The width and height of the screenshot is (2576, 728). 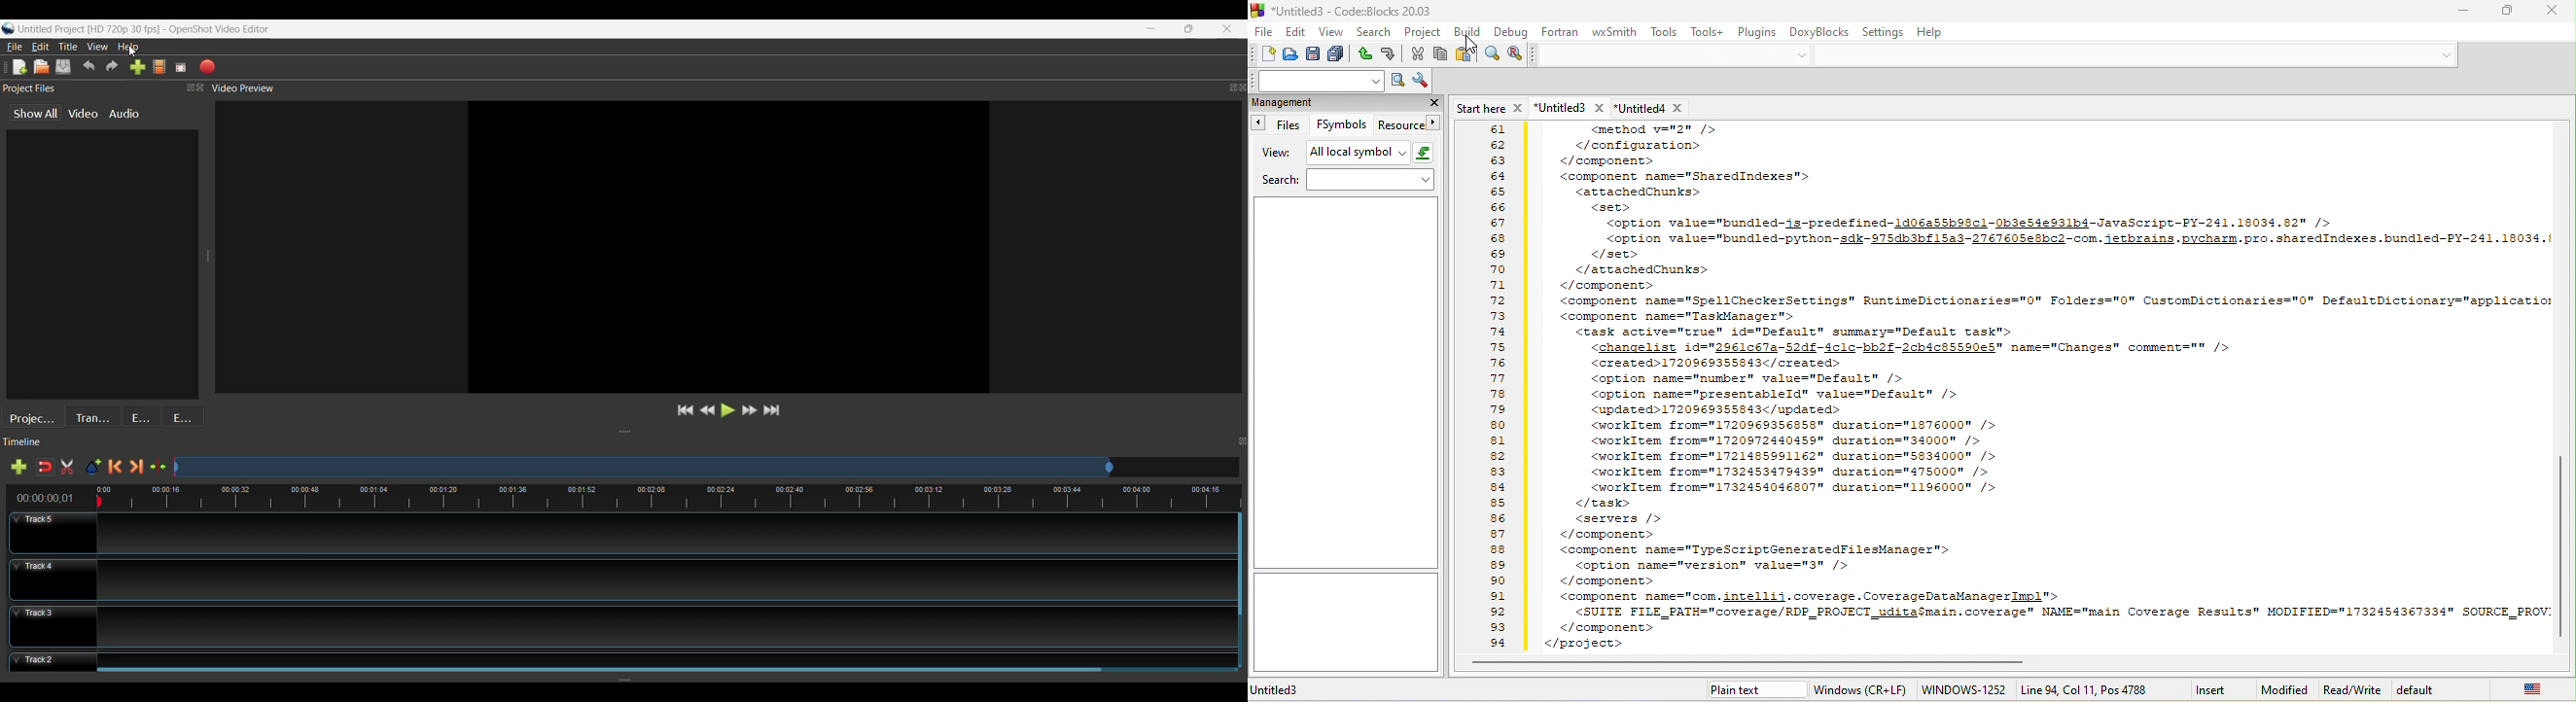 I want to click on Openshot Video Editor, so click(x=225, y=30).